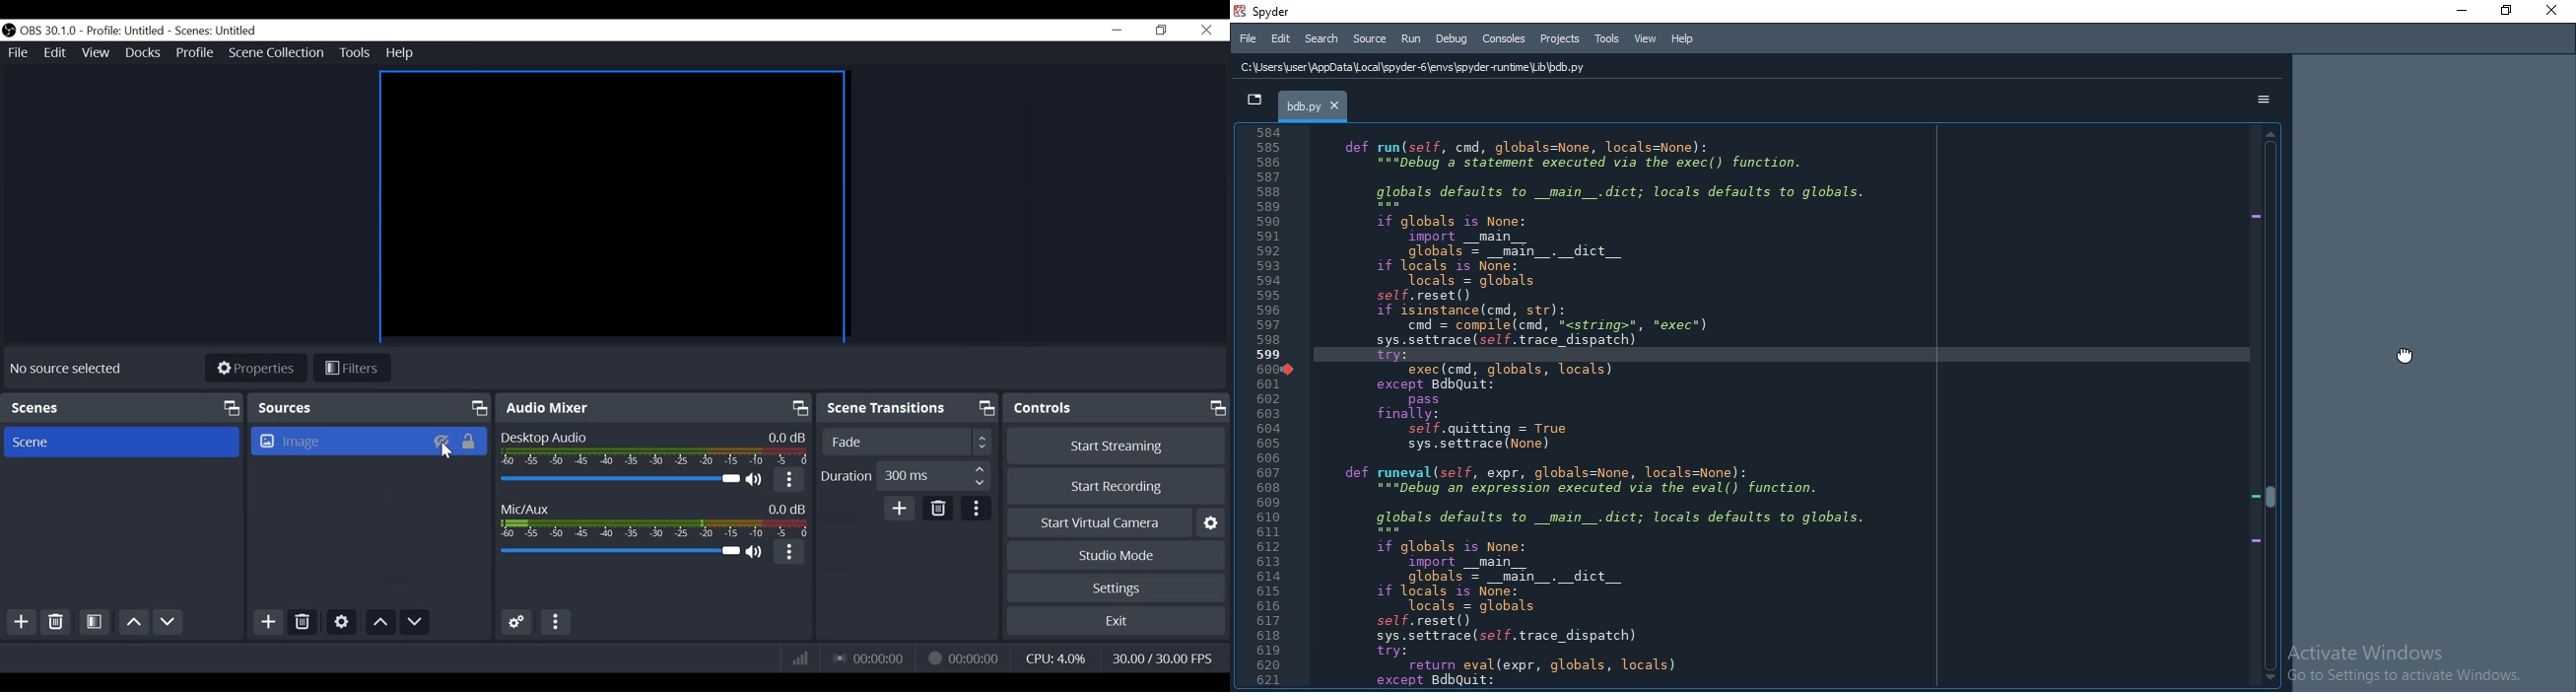  I want to click on Image, so click(337, 441).